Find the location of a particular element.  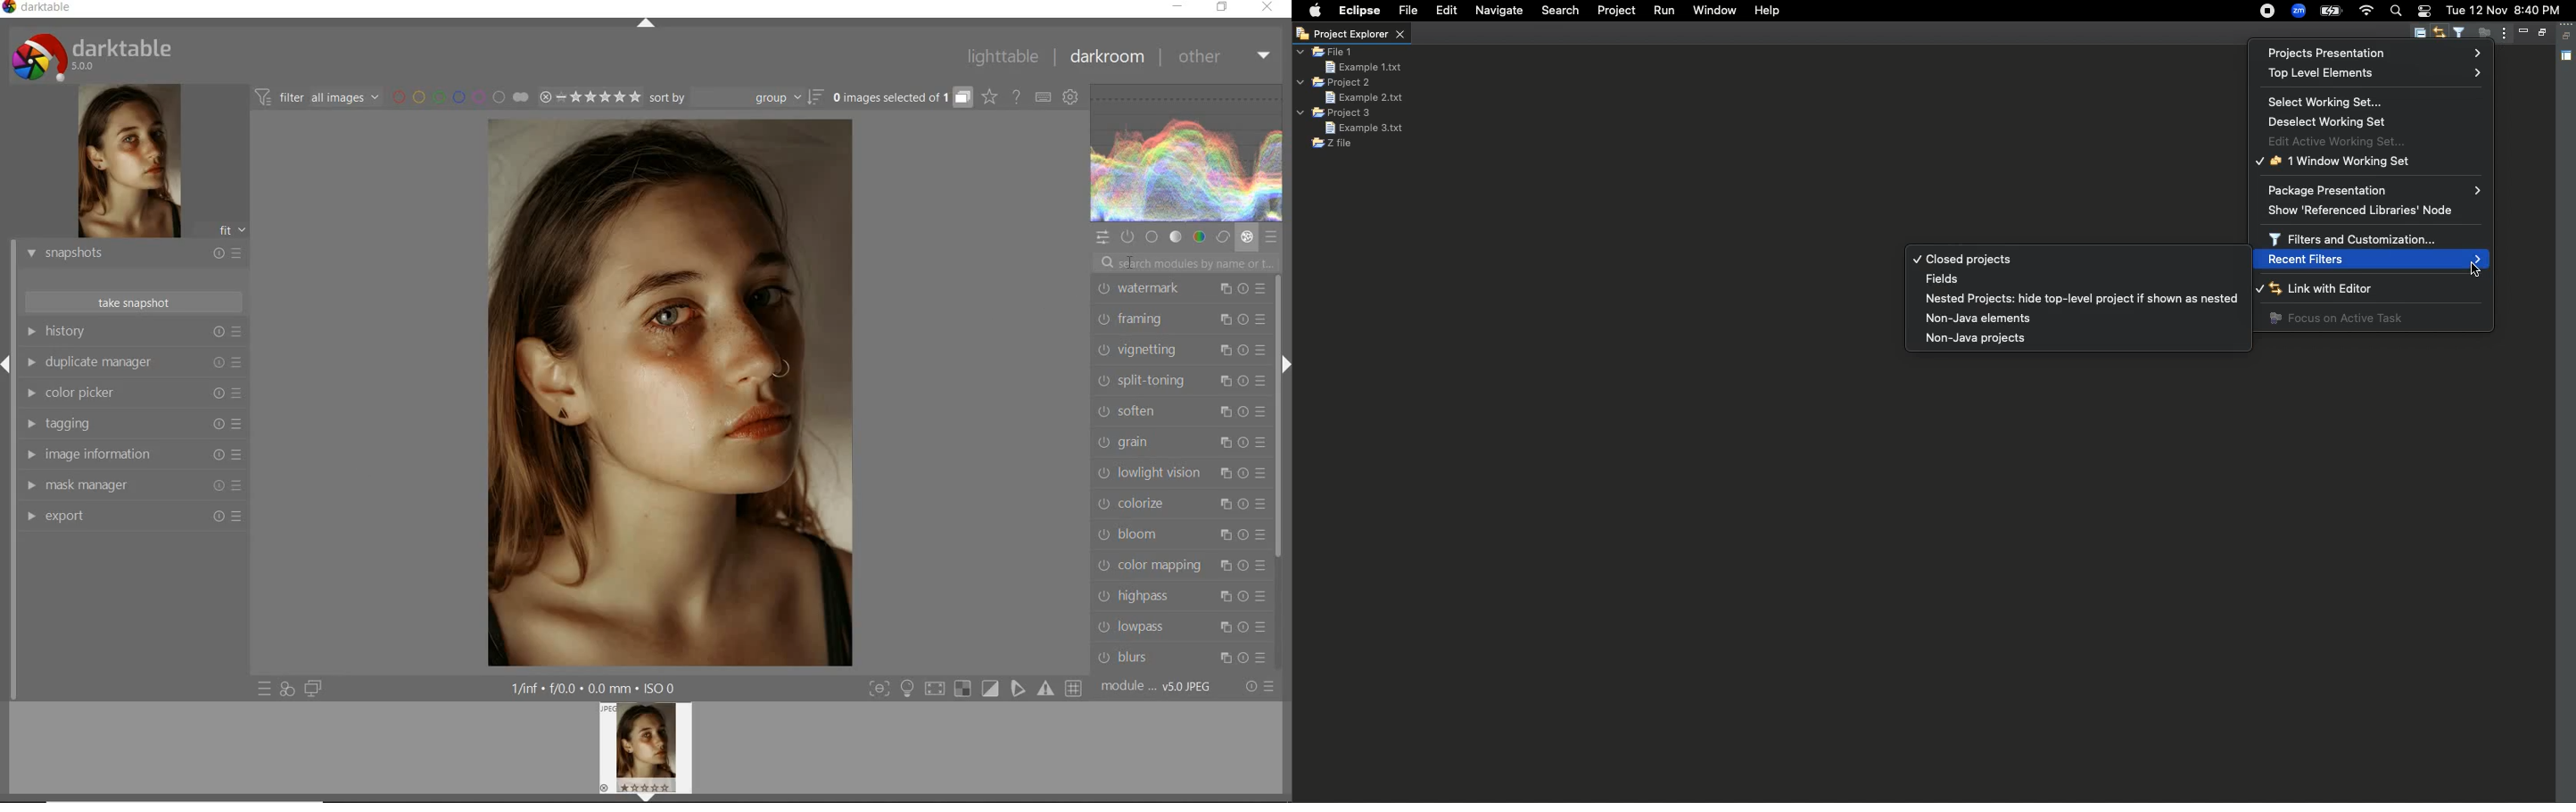

image information is located at coordinates (133, 454).